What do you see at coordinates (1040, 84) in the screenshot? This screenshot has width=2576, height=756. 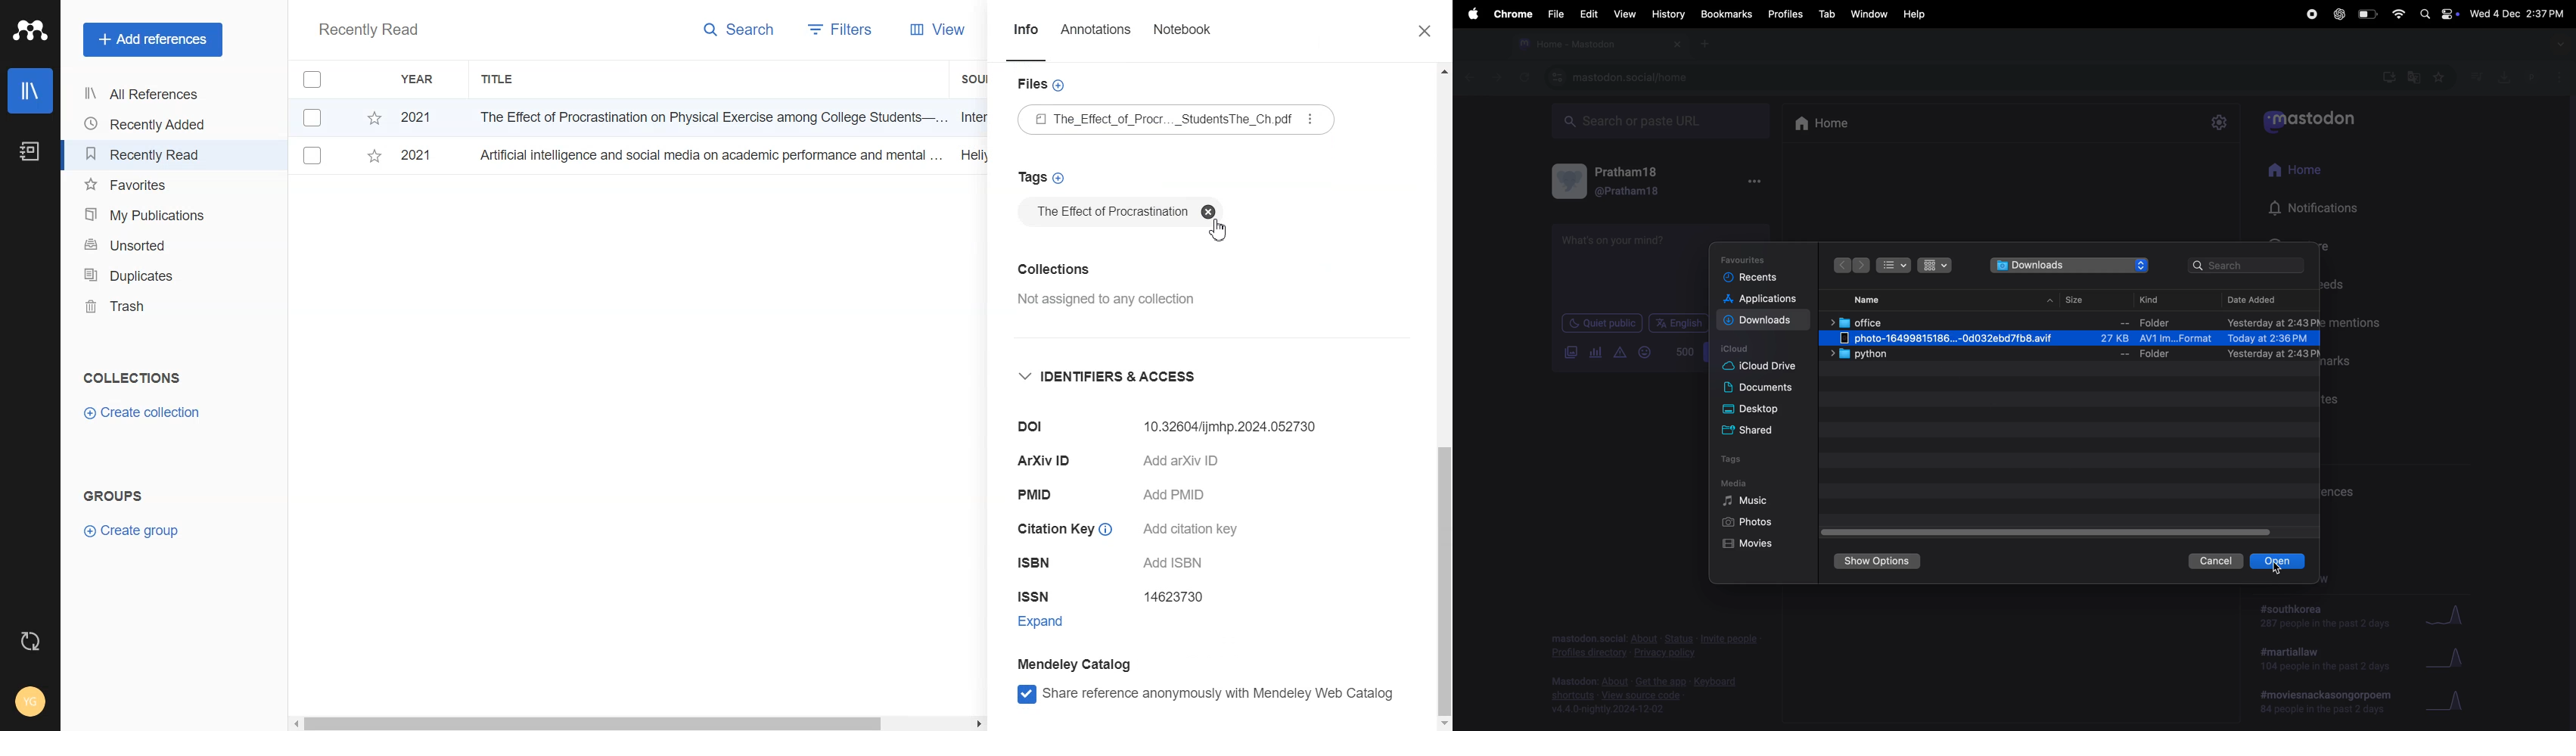 I see `Add Files` at bounding box center [1040, 84].